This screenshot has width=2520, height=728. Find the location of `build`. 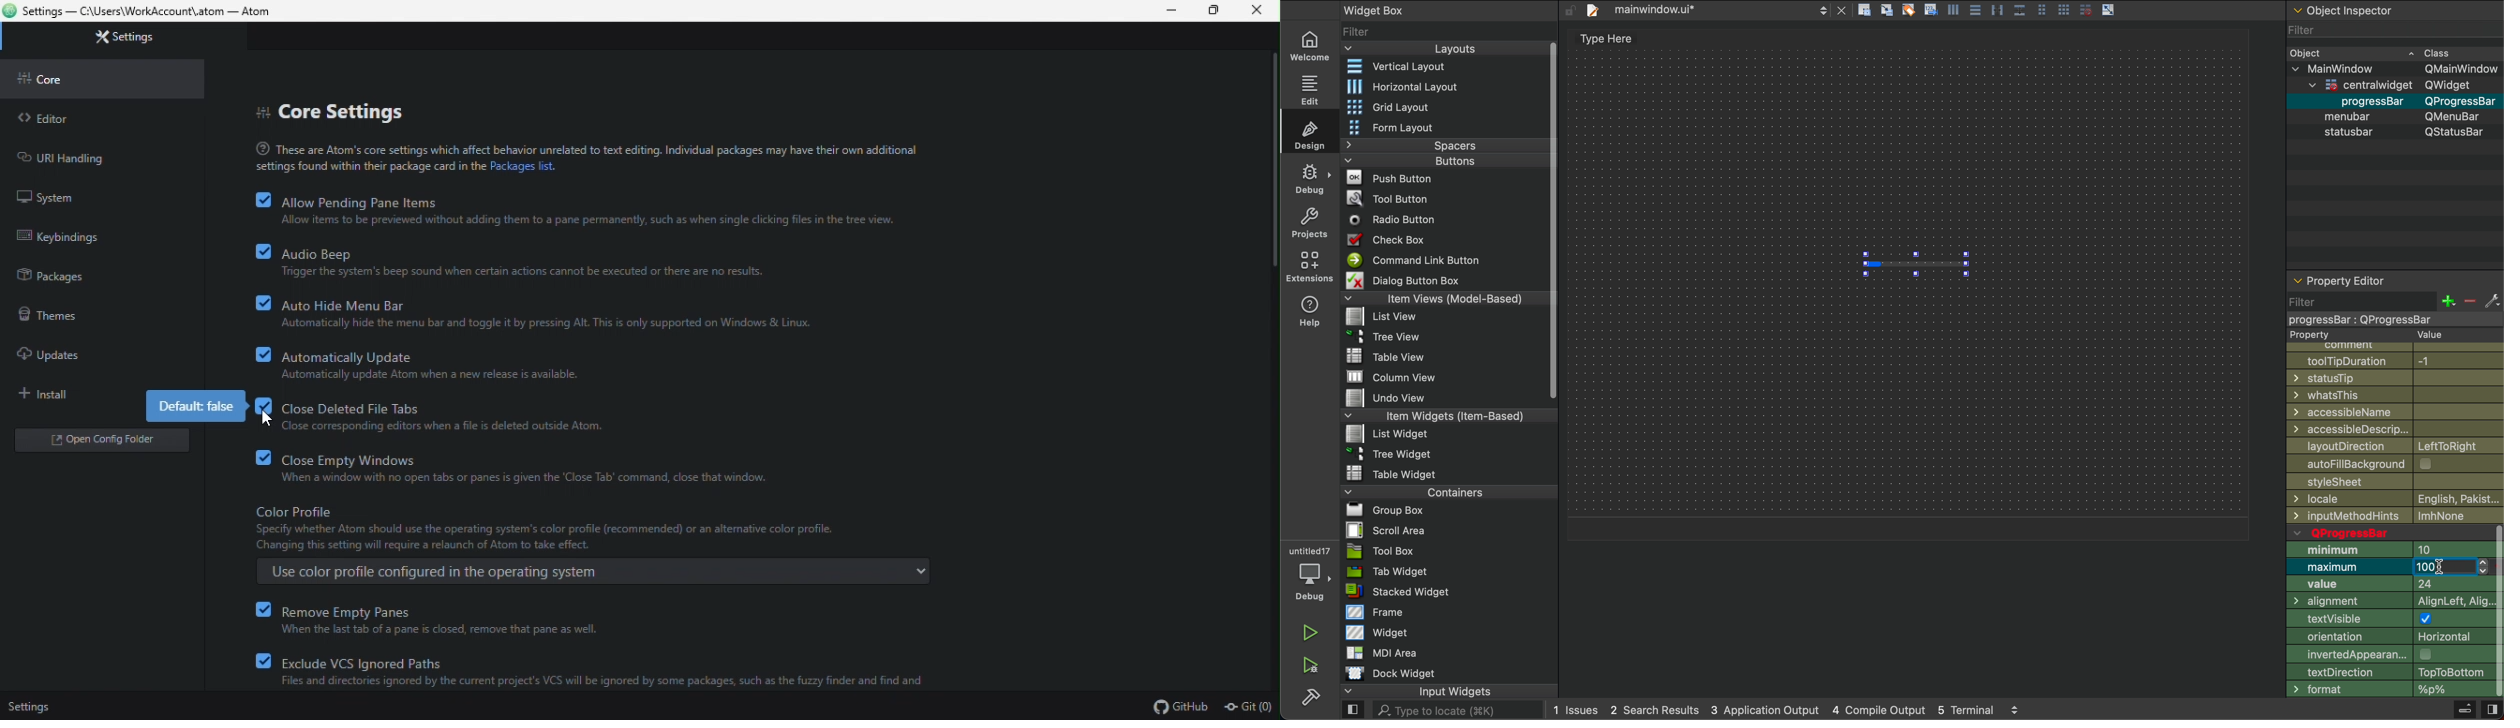

build is located at coordinates (1311, 695).